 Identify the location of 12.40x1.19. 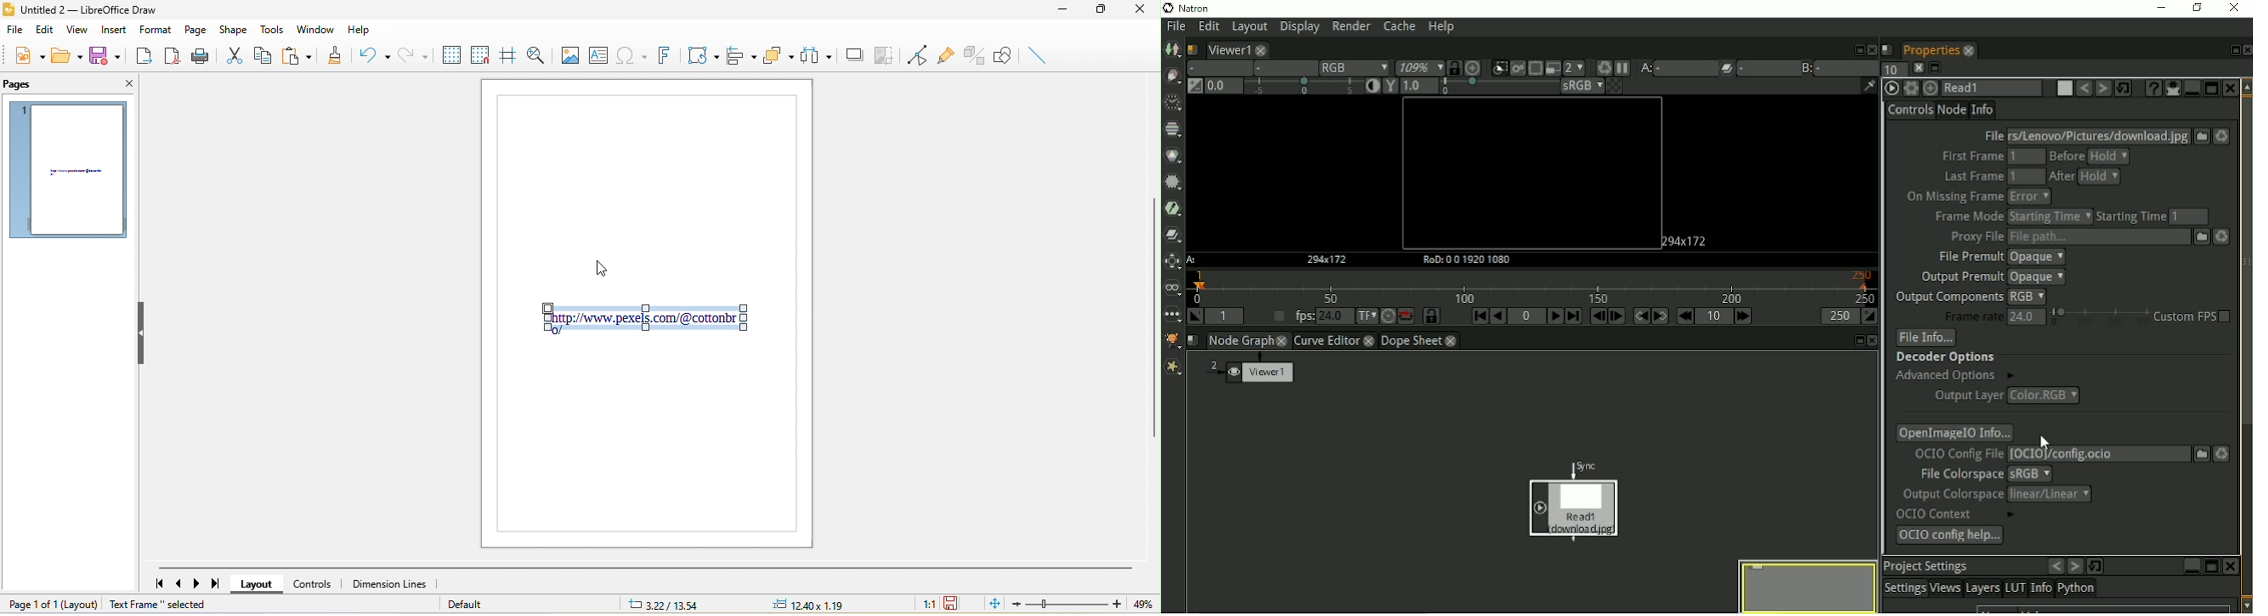
(825, 604).